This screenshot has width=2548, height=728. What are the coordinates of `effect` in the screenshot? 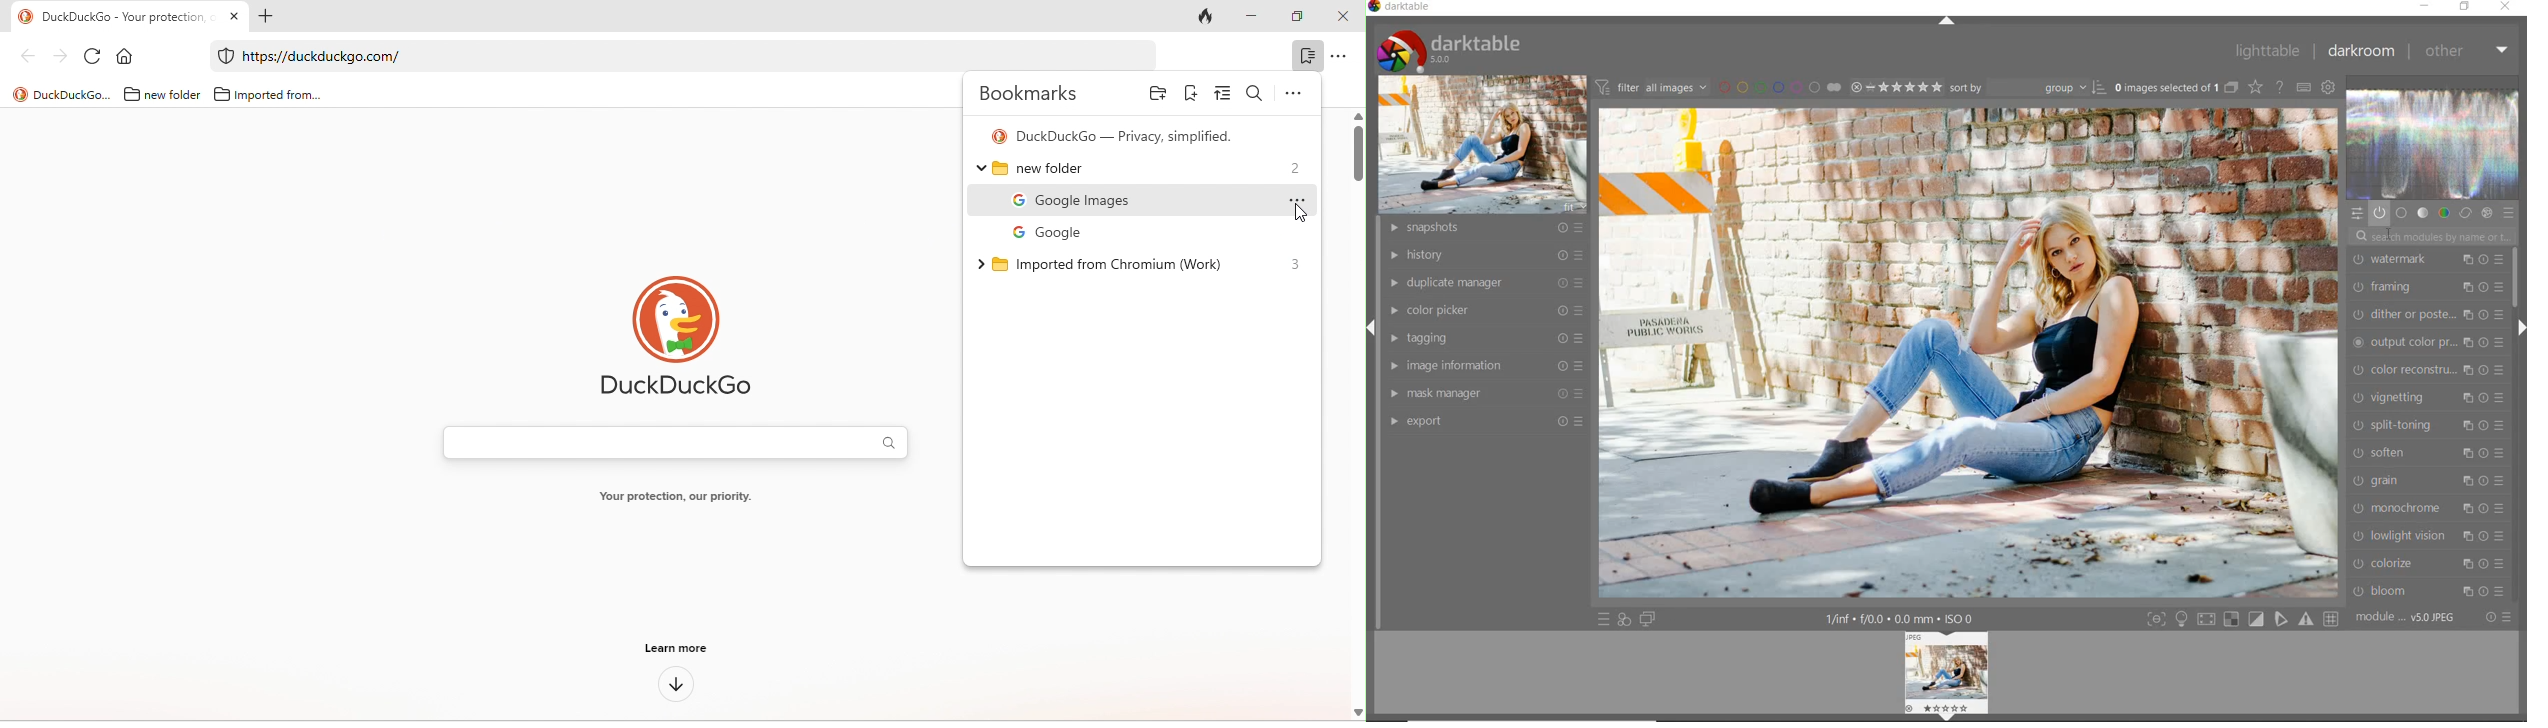 It's located at (2489, 212).